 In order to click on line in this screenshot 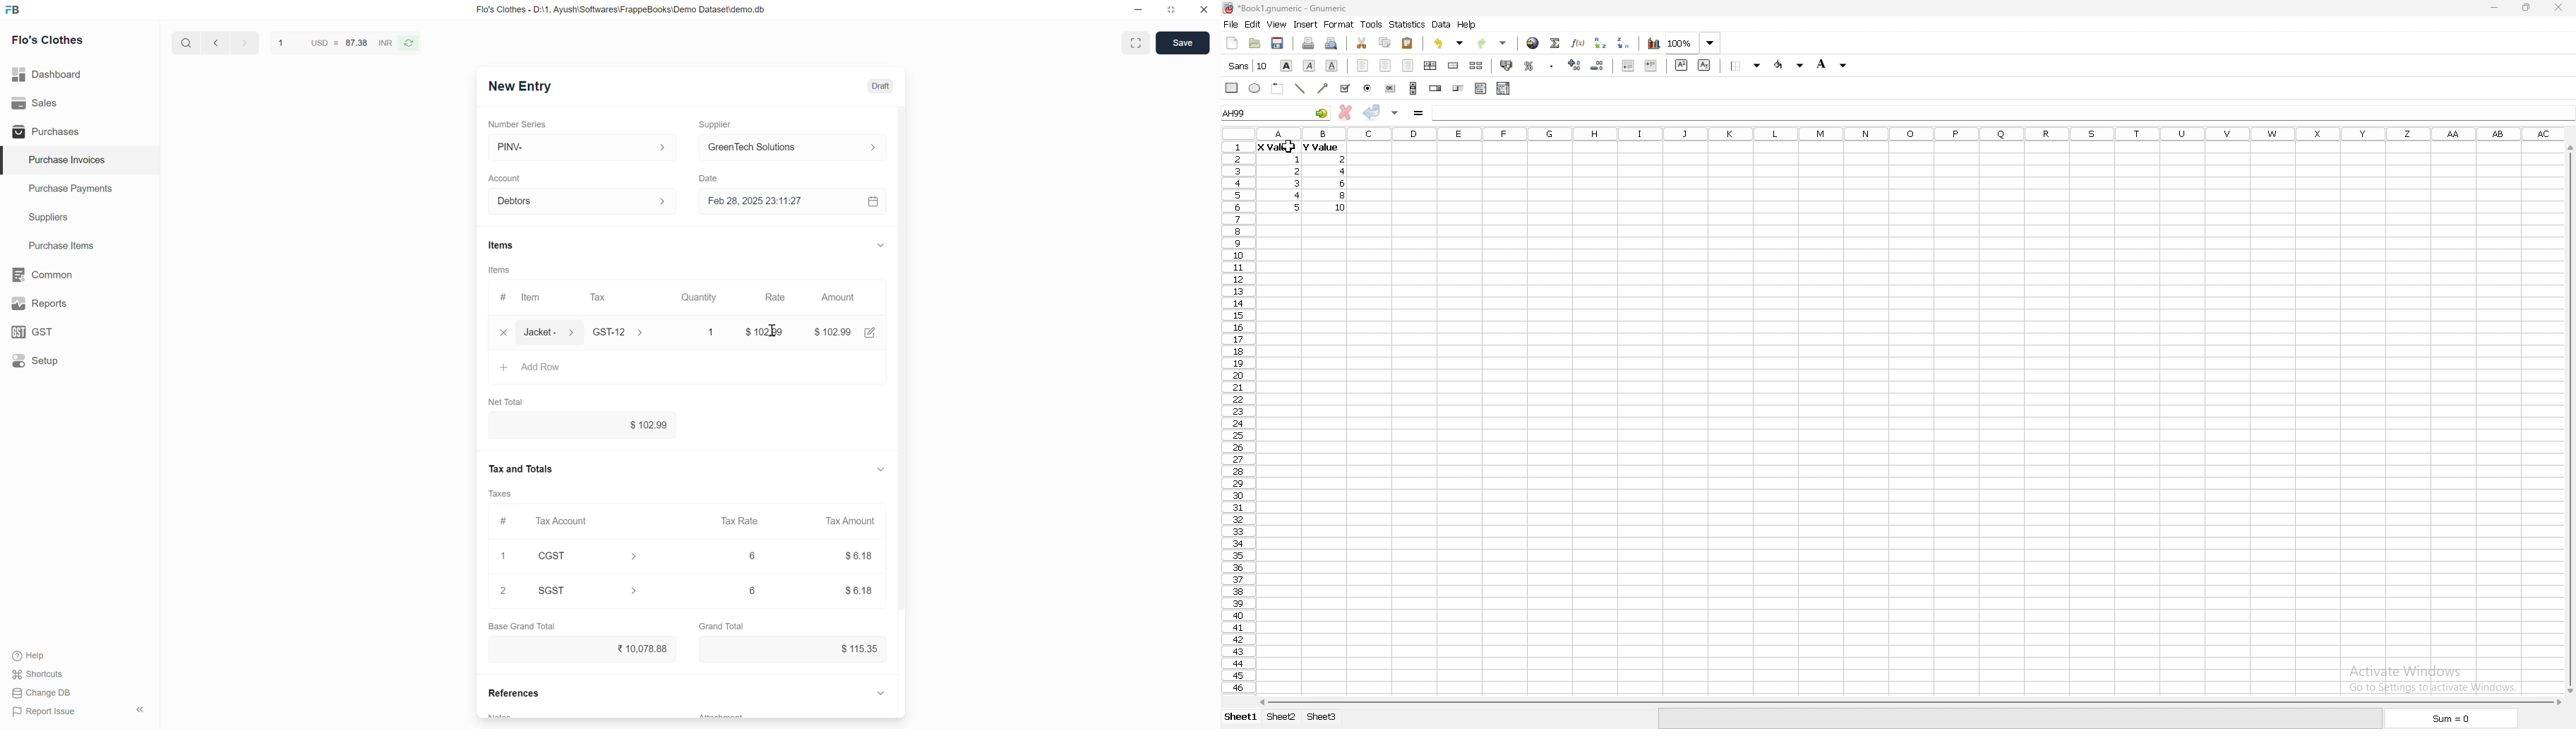, I will do `click(1300, 88)`.